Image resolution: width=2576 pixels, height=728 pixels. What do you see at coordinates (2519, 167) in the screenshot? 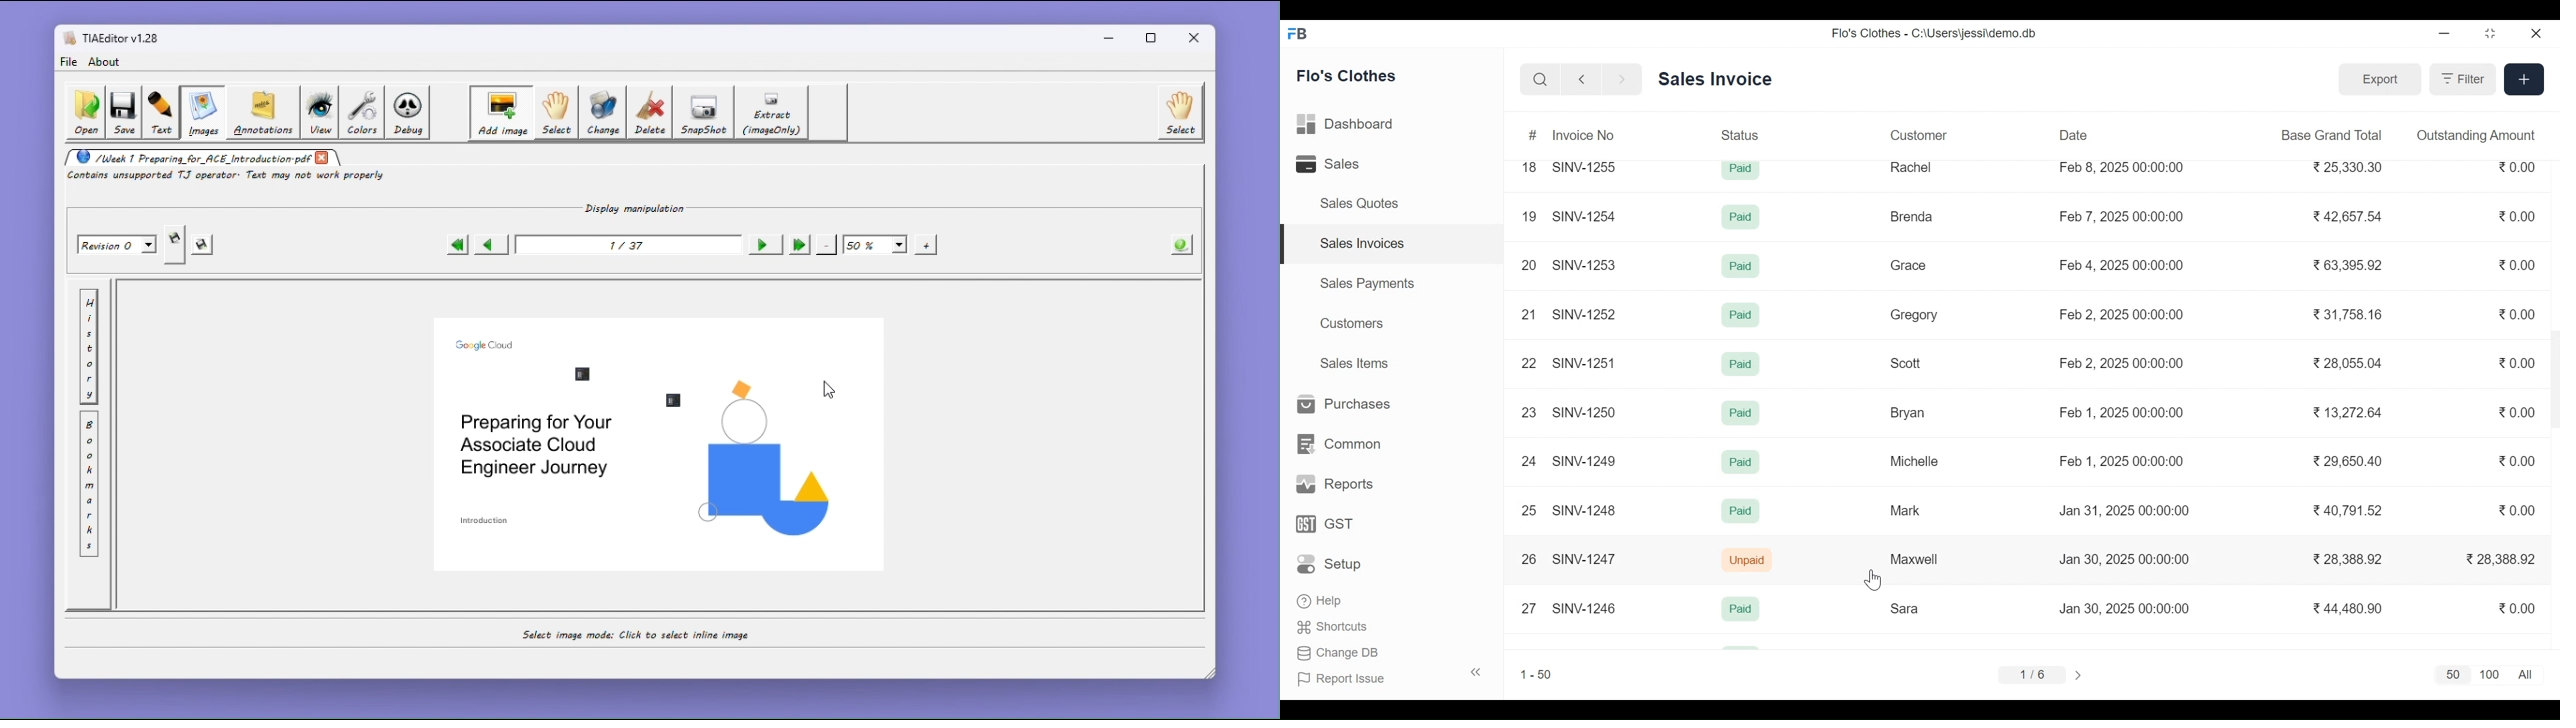
I see `0.00` at bounding box center [2519, 167].